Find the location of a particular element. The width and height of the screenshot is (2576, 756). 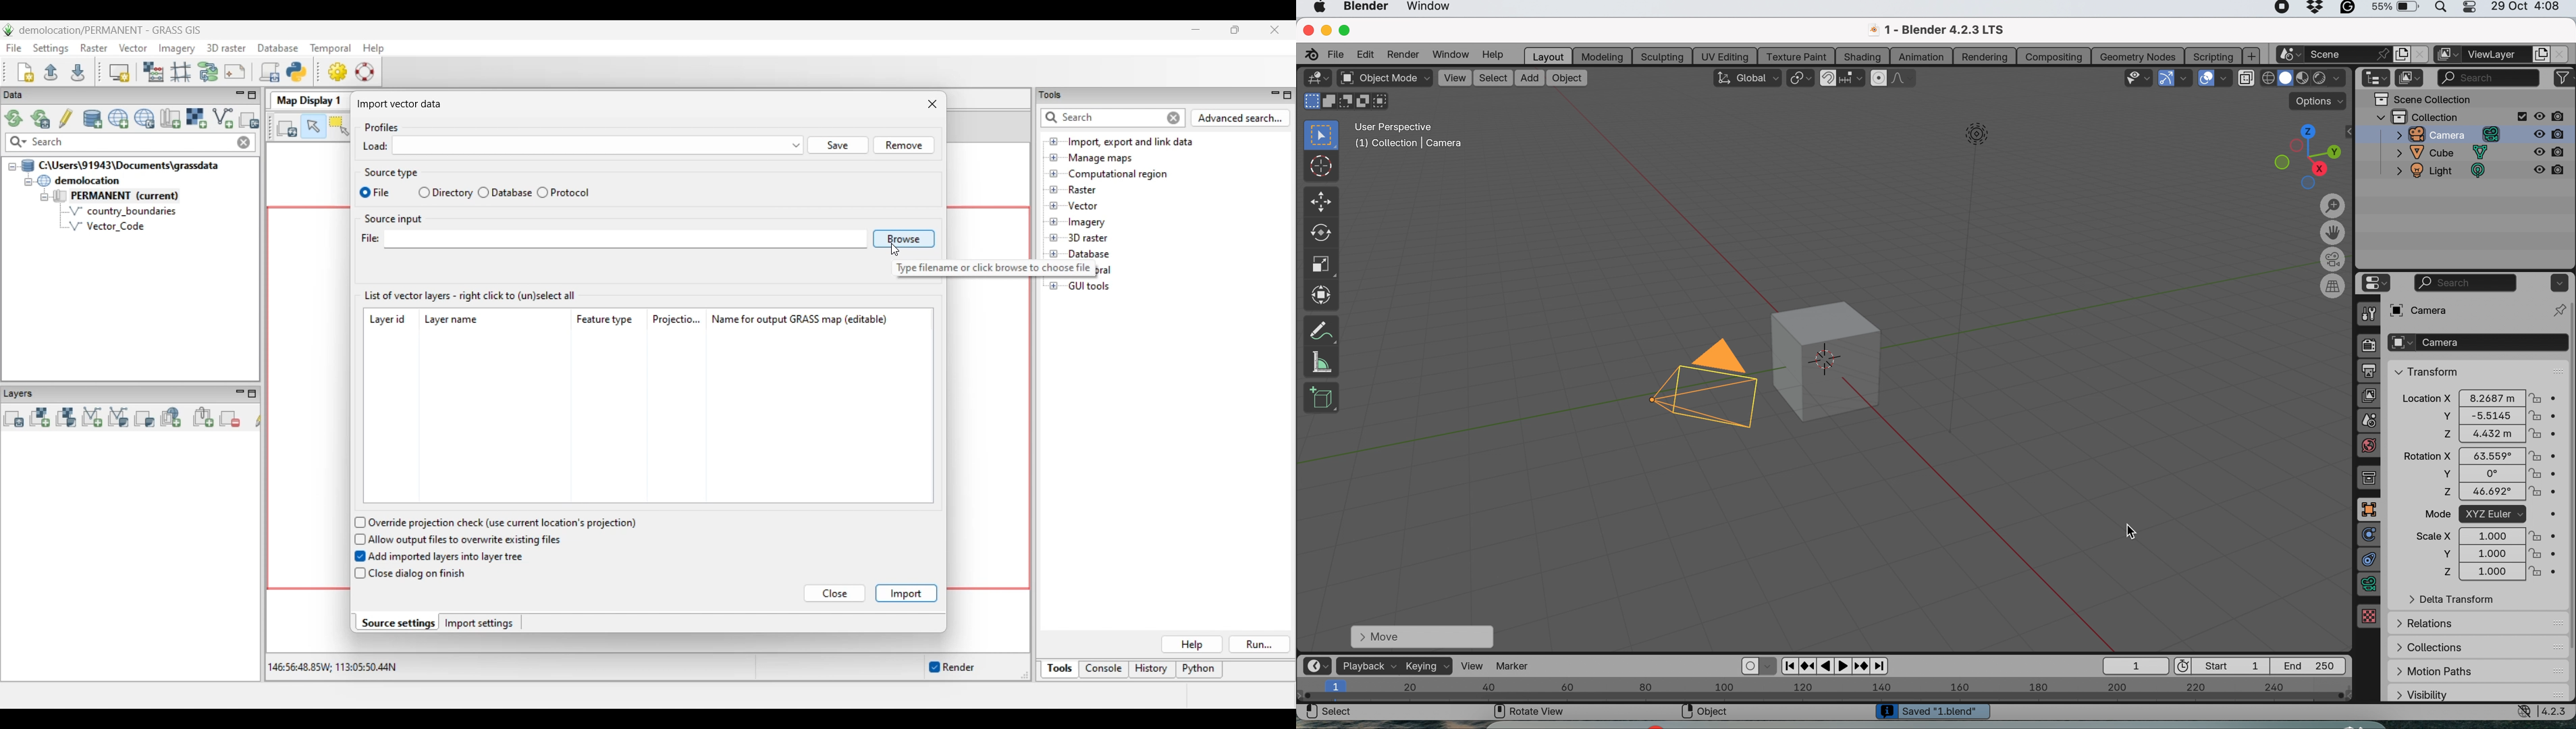

world is located at coordinates (2371, 444).